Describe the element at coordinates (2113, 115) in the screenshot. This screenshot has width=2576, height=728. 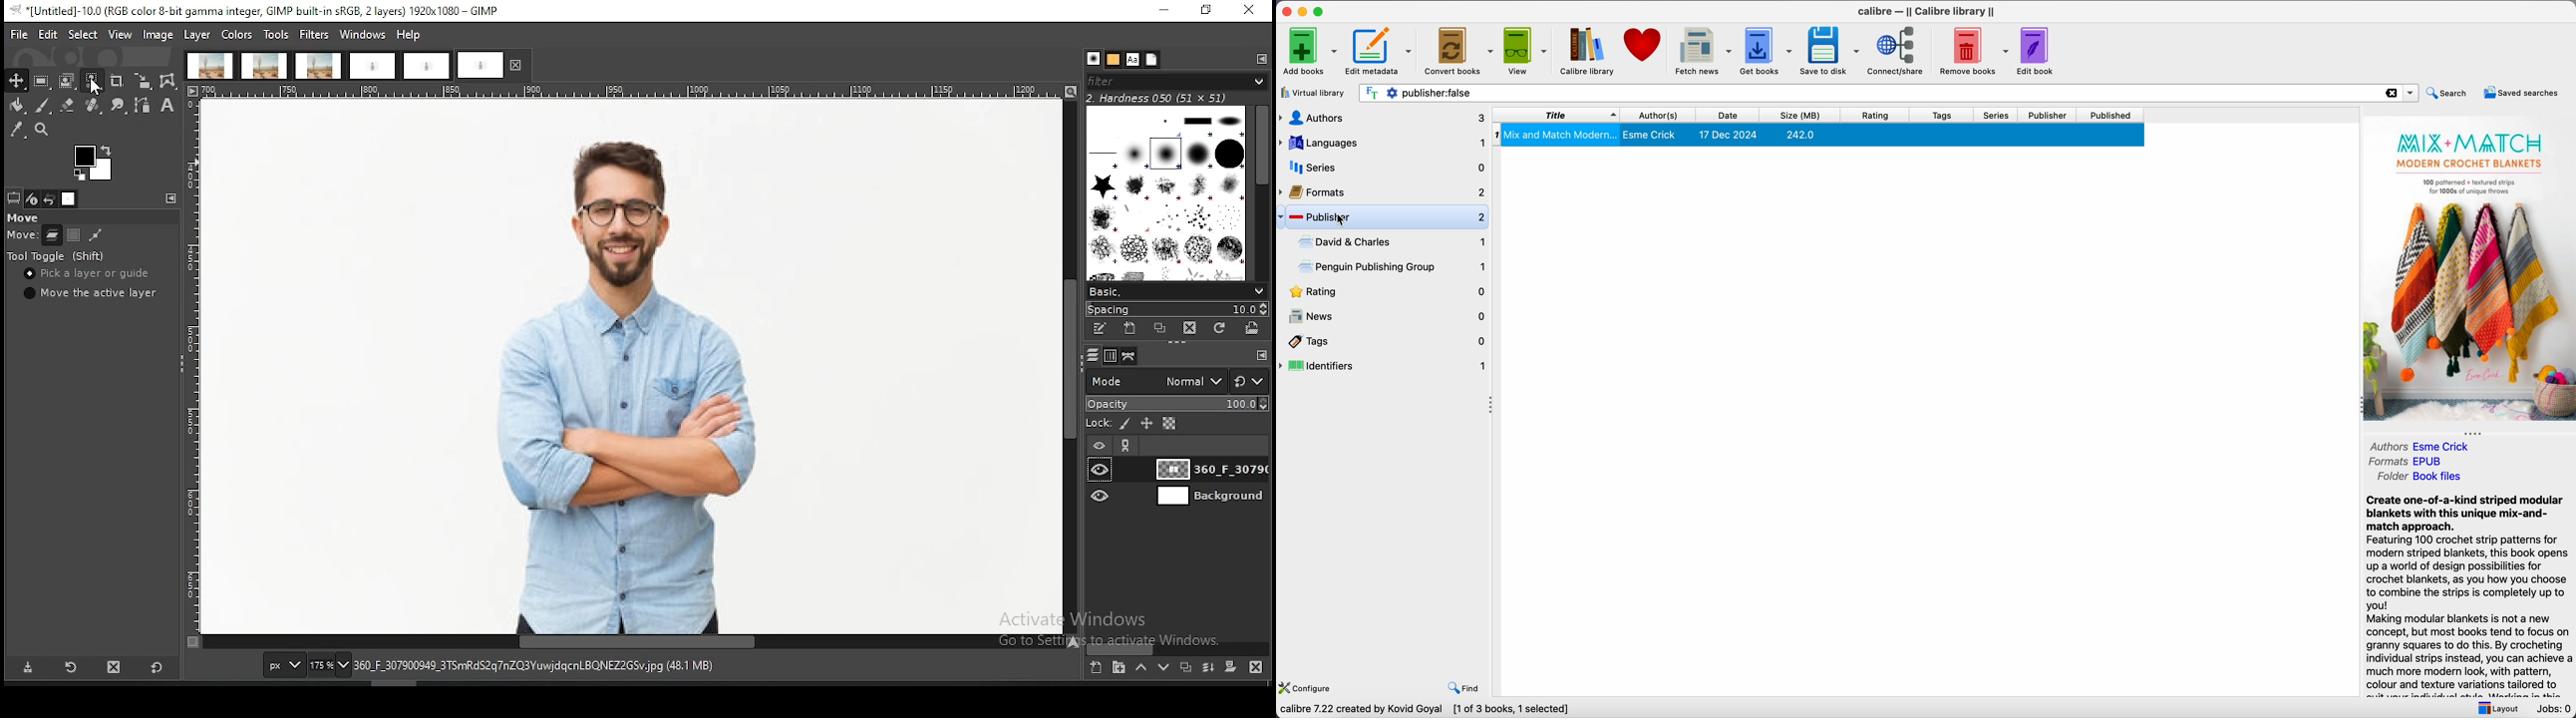
I see `published` at that location.